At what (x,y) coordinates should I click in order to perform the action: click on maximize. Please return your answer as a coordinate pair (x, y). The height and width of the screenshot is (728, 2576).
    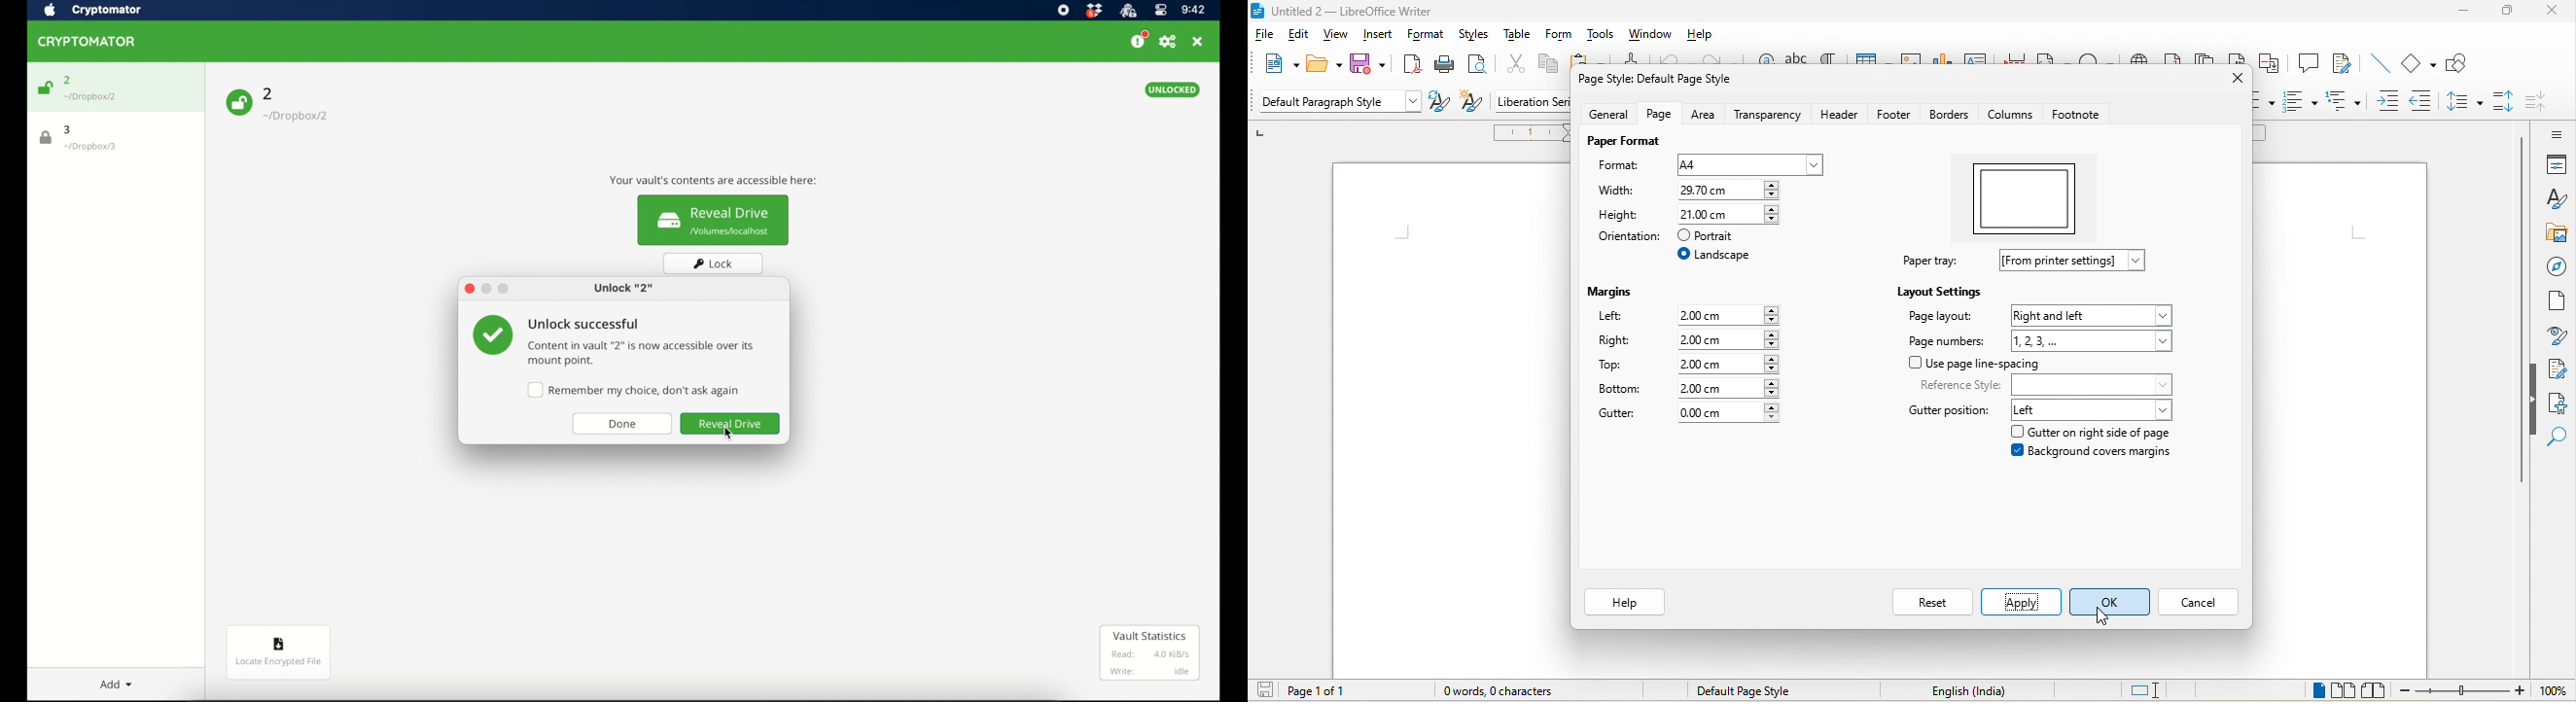
    Looking at the image, I should click on (2508, 11).